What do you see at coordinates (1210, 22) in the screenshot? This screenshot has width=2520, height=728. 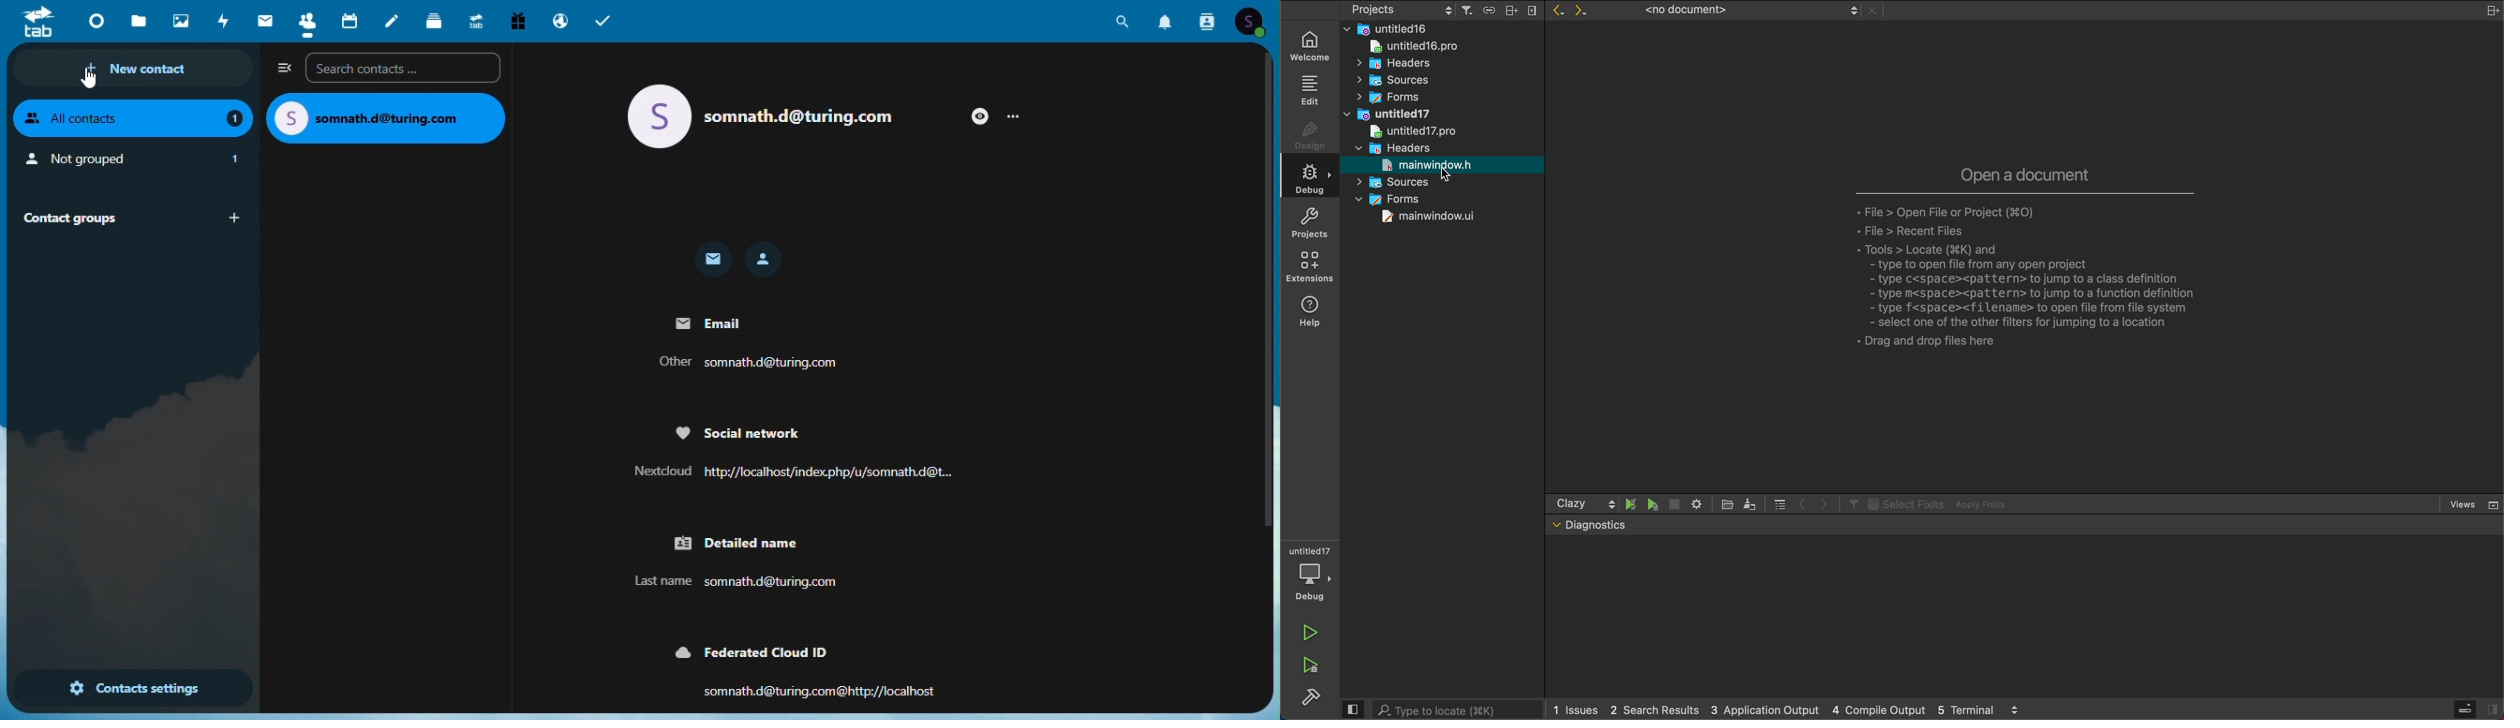 I see `Contacts` at bounding box center [1210, 22].